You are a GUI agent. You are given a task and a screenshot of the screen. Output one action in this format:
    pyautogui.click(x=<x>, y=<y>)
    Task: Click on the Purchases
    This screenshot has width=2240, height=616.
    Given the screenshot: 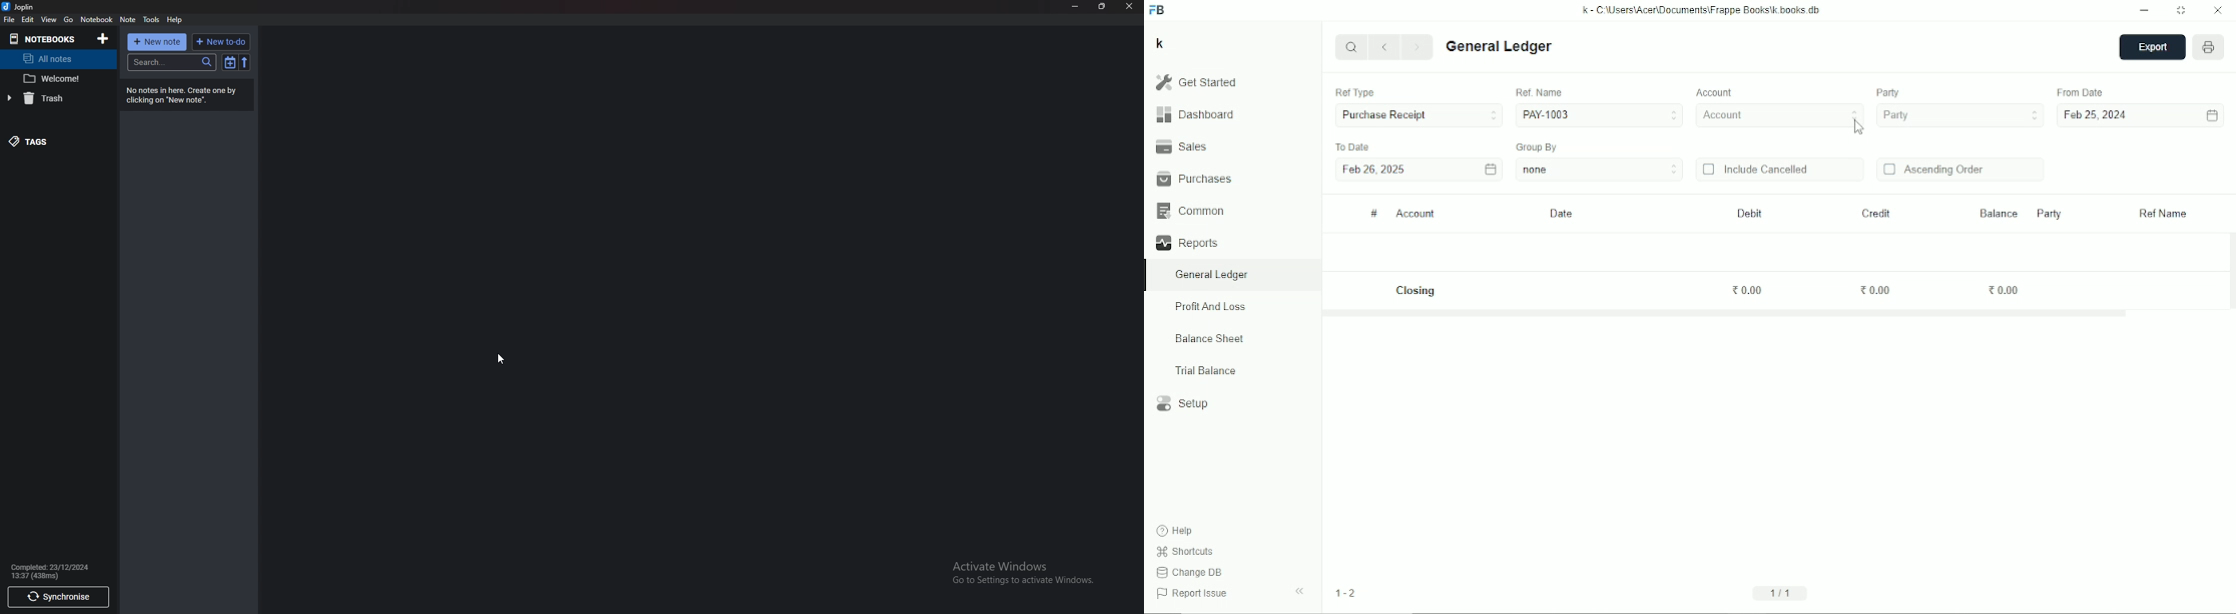 What is the action you would take?
    pyautogui.click(x=1194, y=178)
    